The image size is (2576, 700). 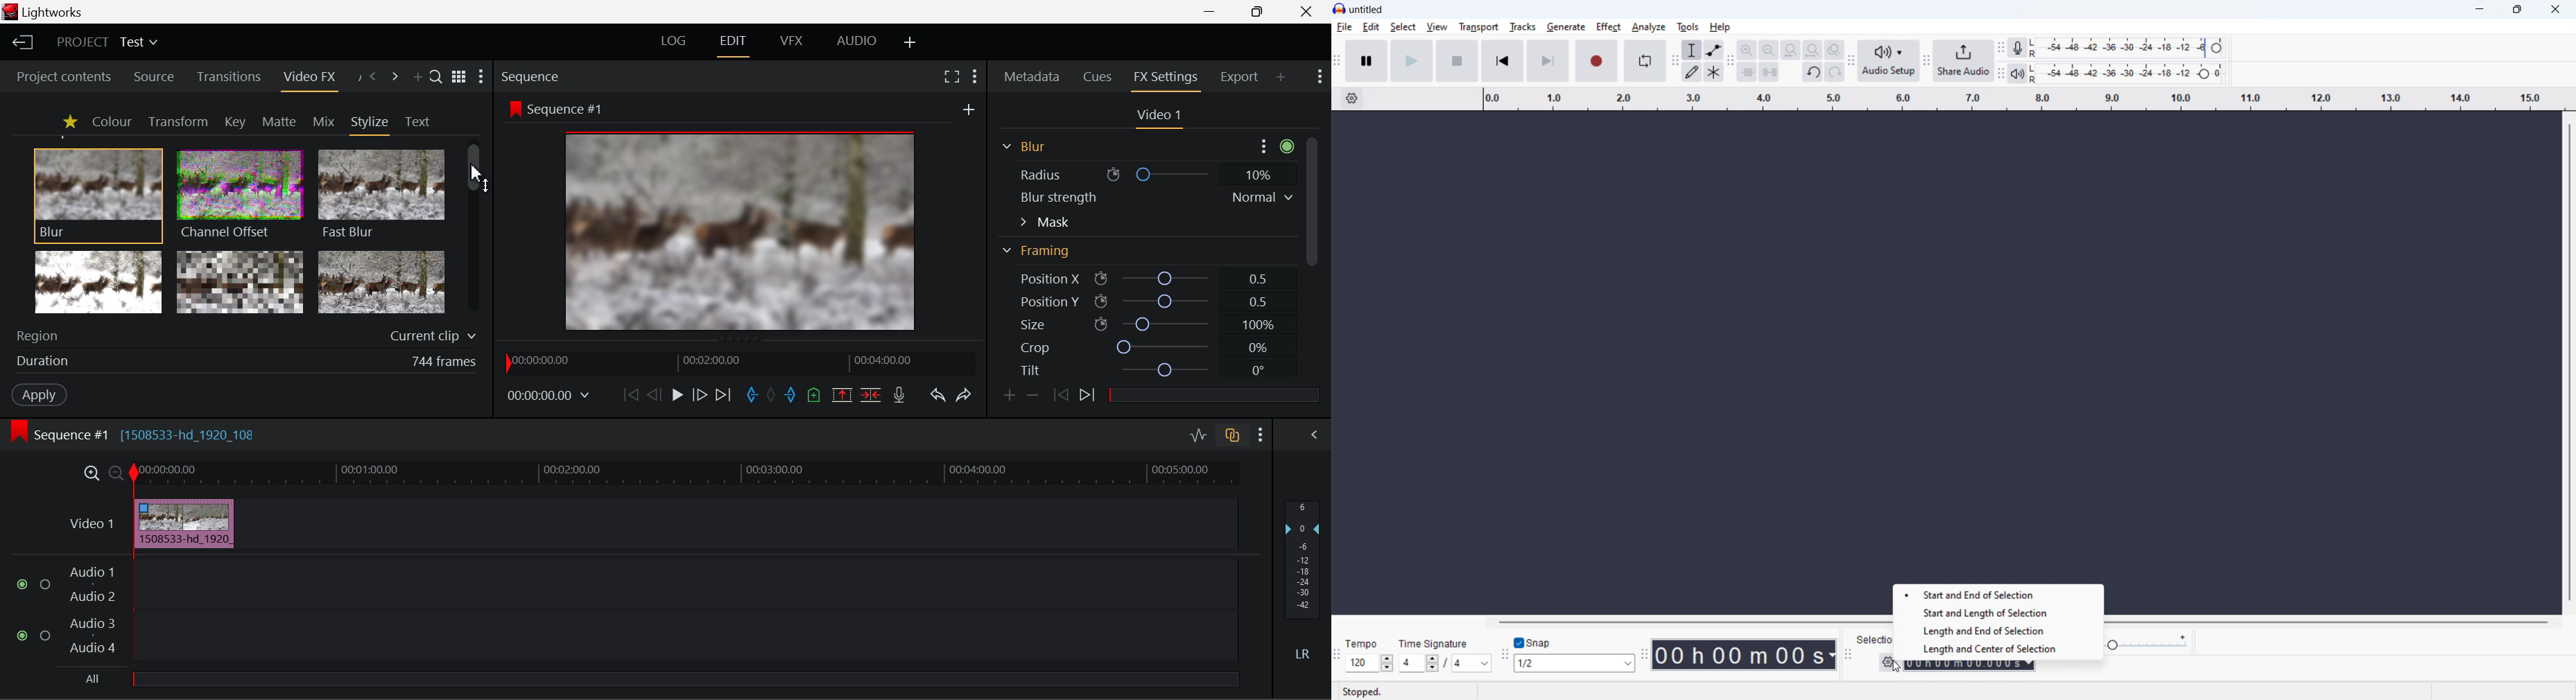 I want to click on Crop, so click(x=1143, y=348).